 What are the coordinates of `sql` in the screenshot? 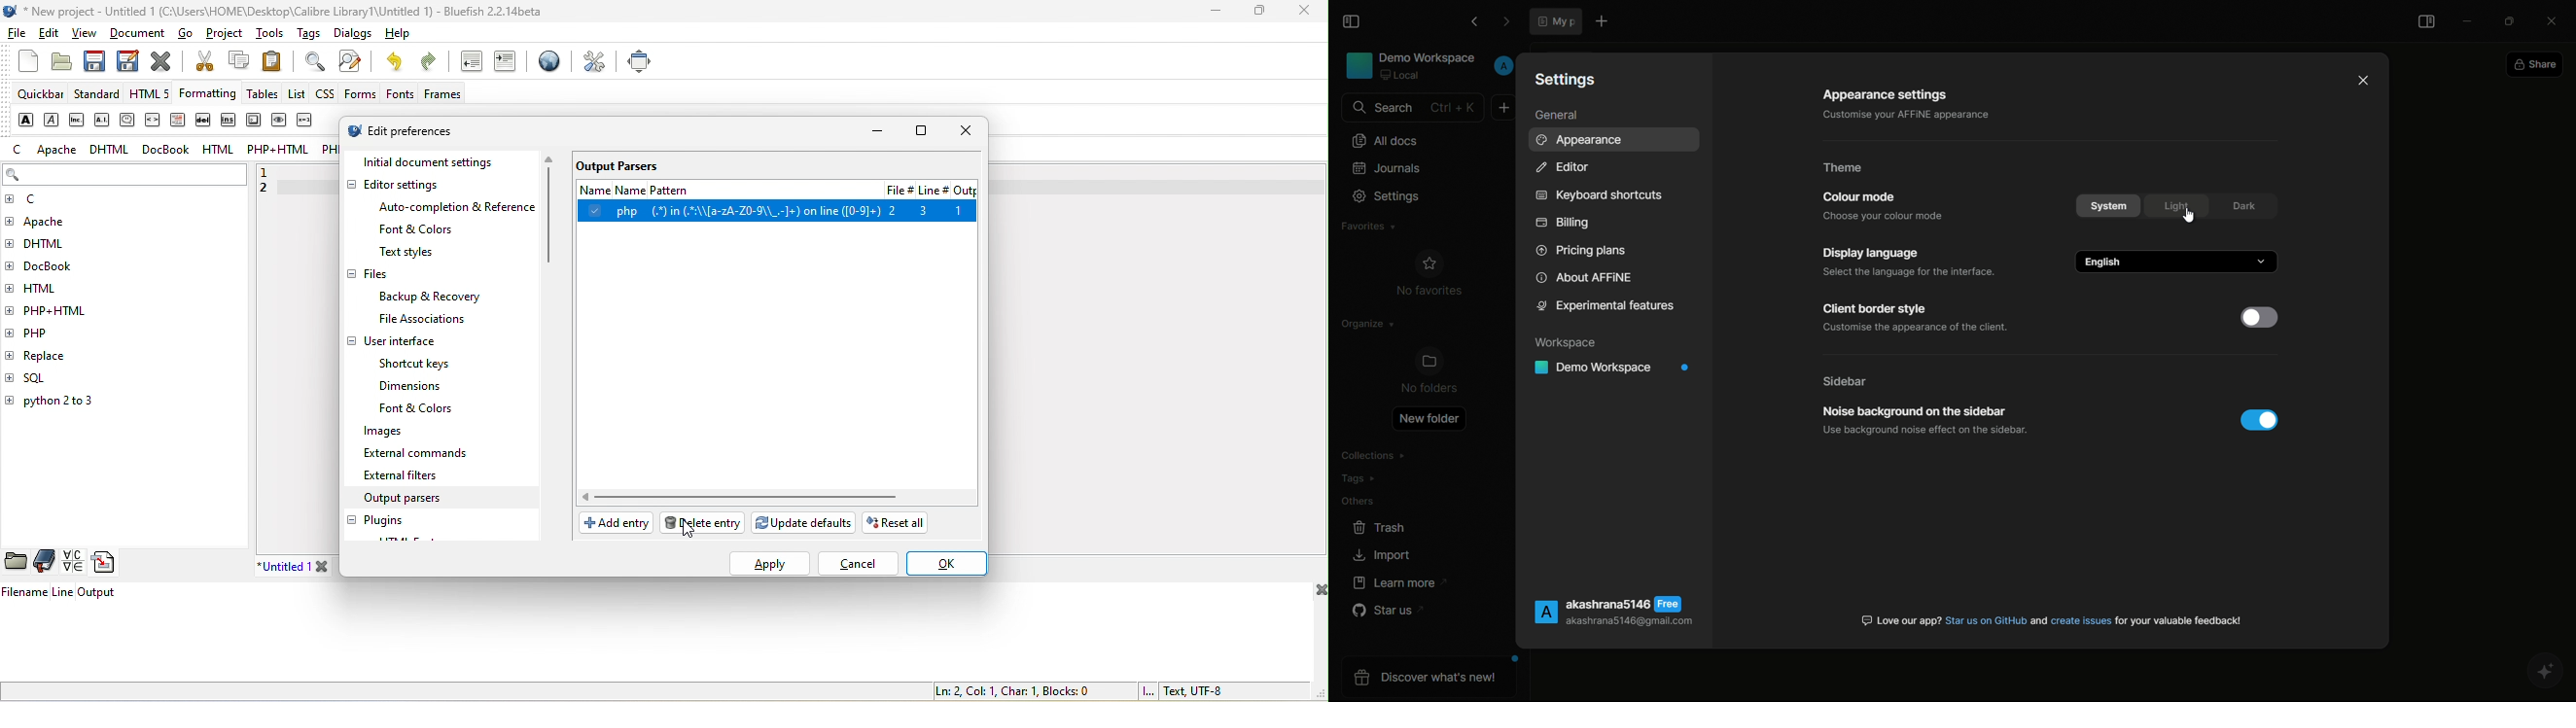 It's located at (46, 378).